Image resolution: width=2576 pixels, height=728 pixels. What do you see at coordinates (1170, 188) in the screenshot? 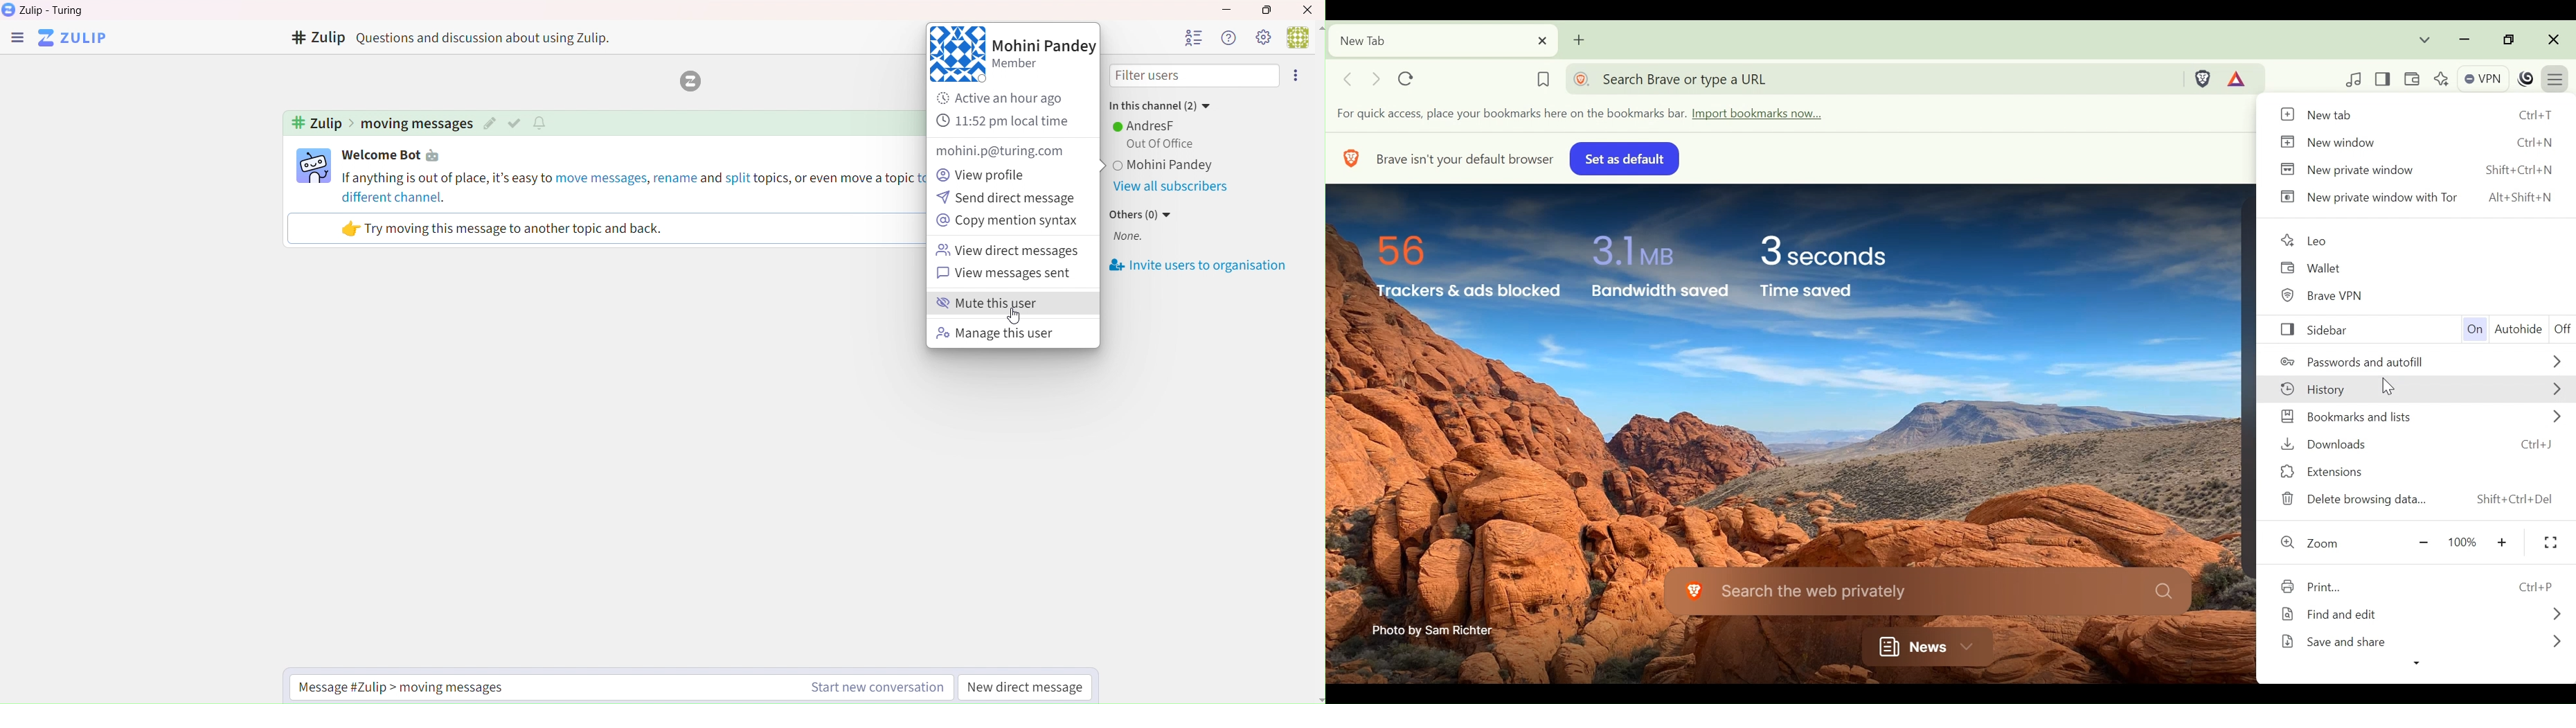
I see `View All subscribers` at bounding box center [1170, 188].